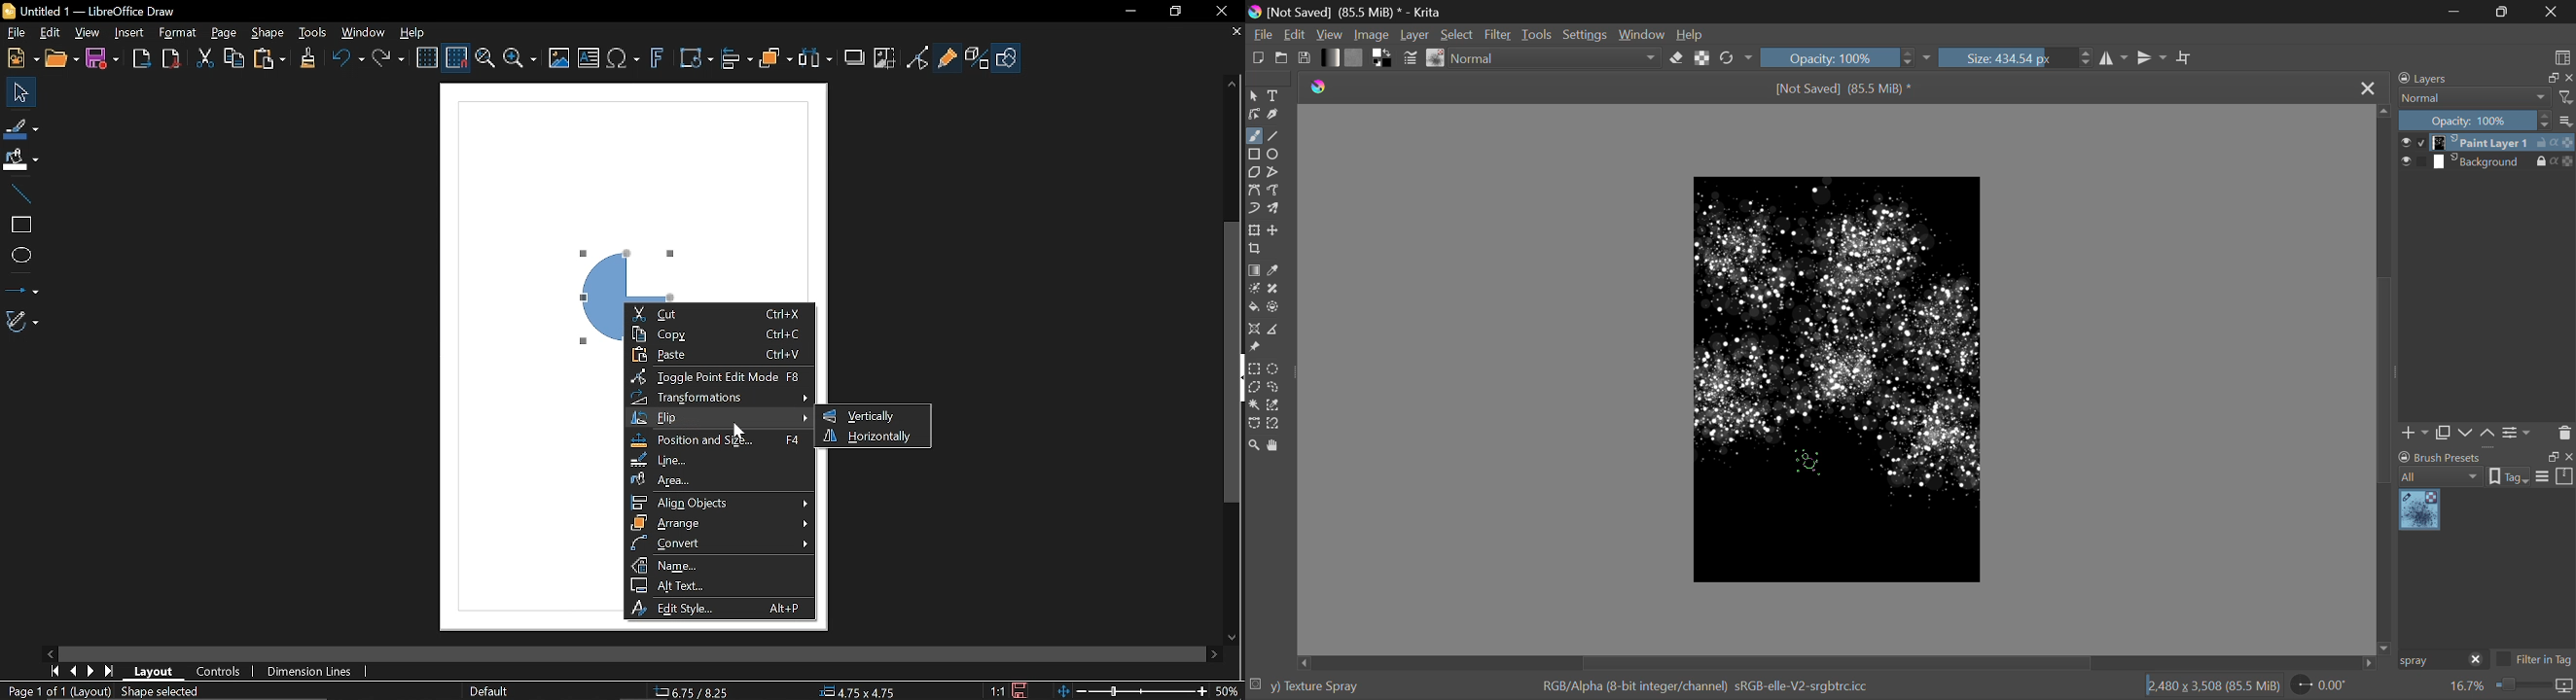 The height and width of the screenshot is (700, 2576). I want to click on Clone, so click(307, 58).